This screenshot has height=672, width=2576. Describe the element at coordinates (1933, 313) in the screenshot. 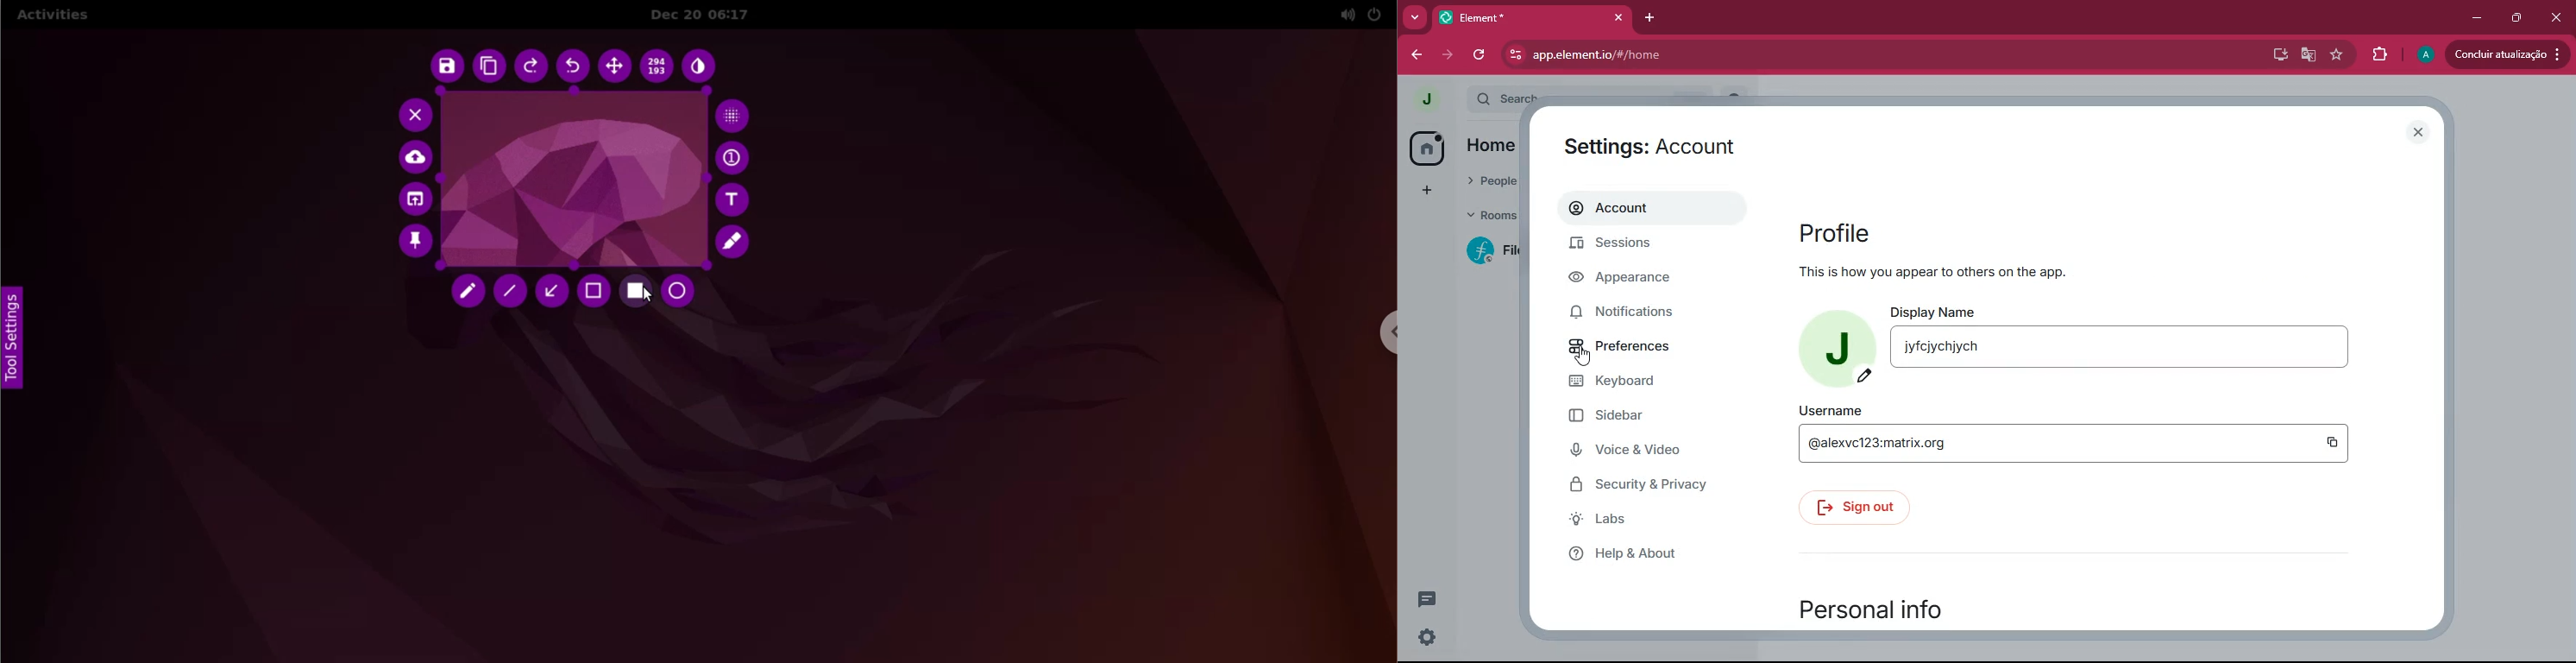

I see `display name` at that location.